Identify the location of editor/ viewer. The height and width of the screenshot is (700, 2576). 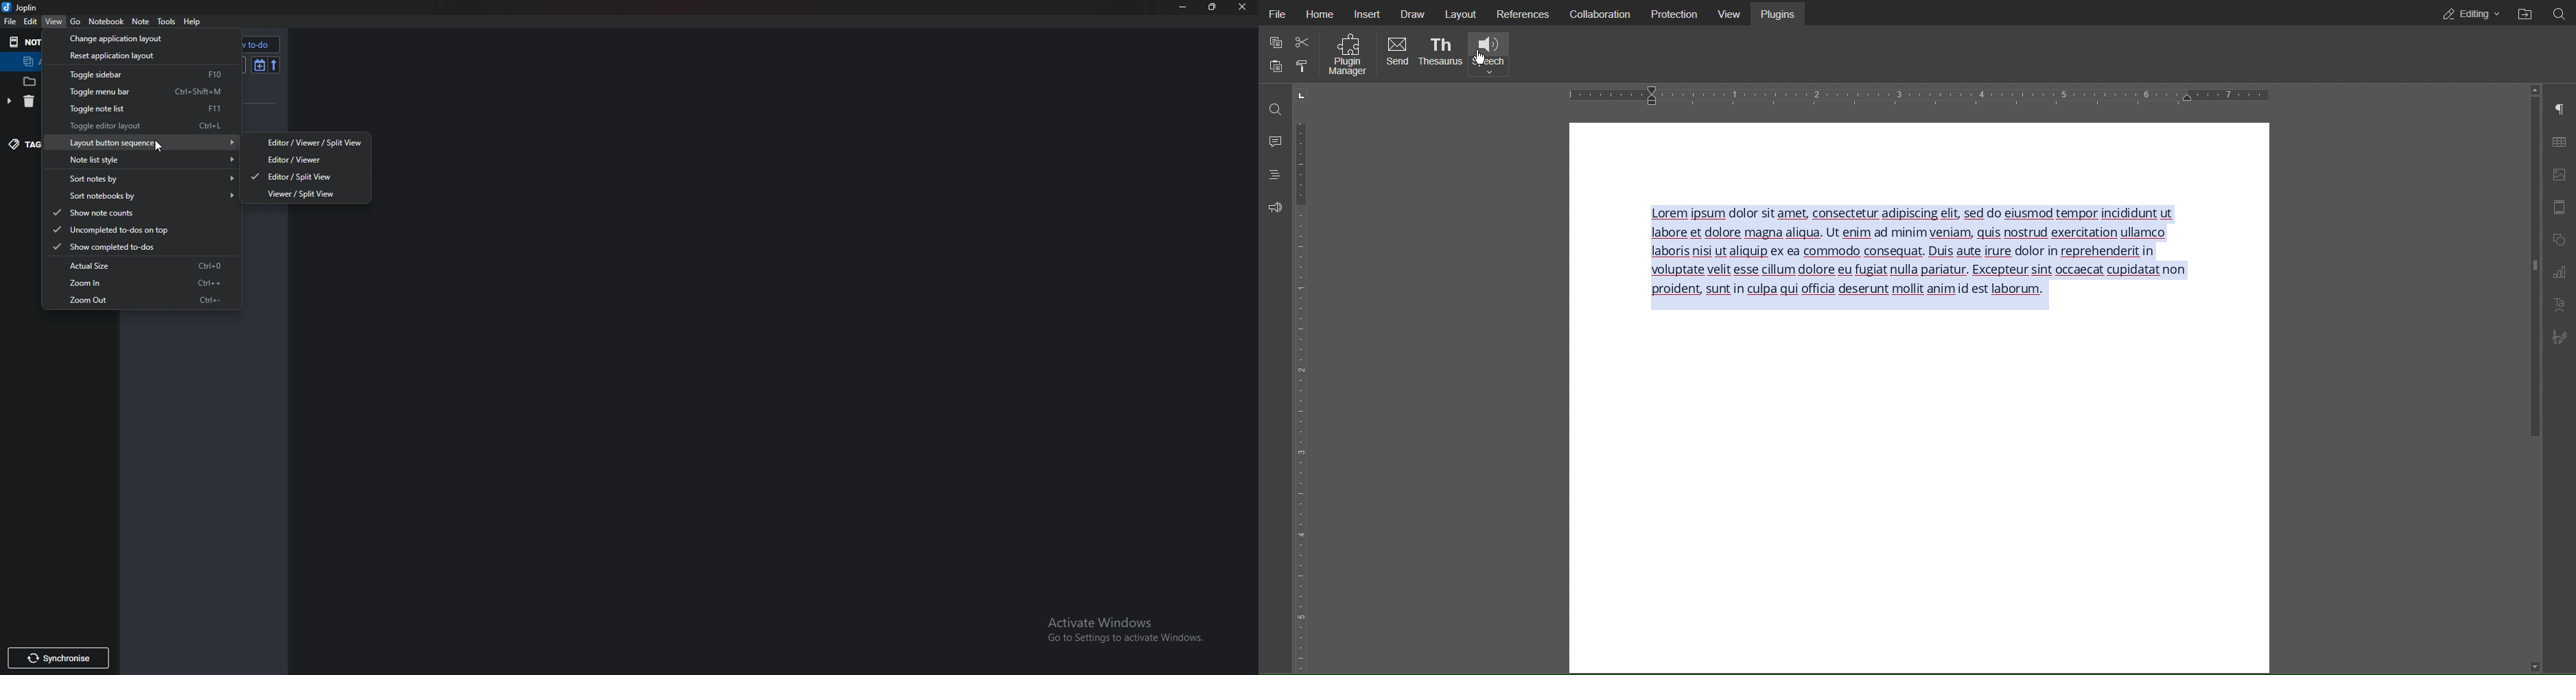
(307, 159).